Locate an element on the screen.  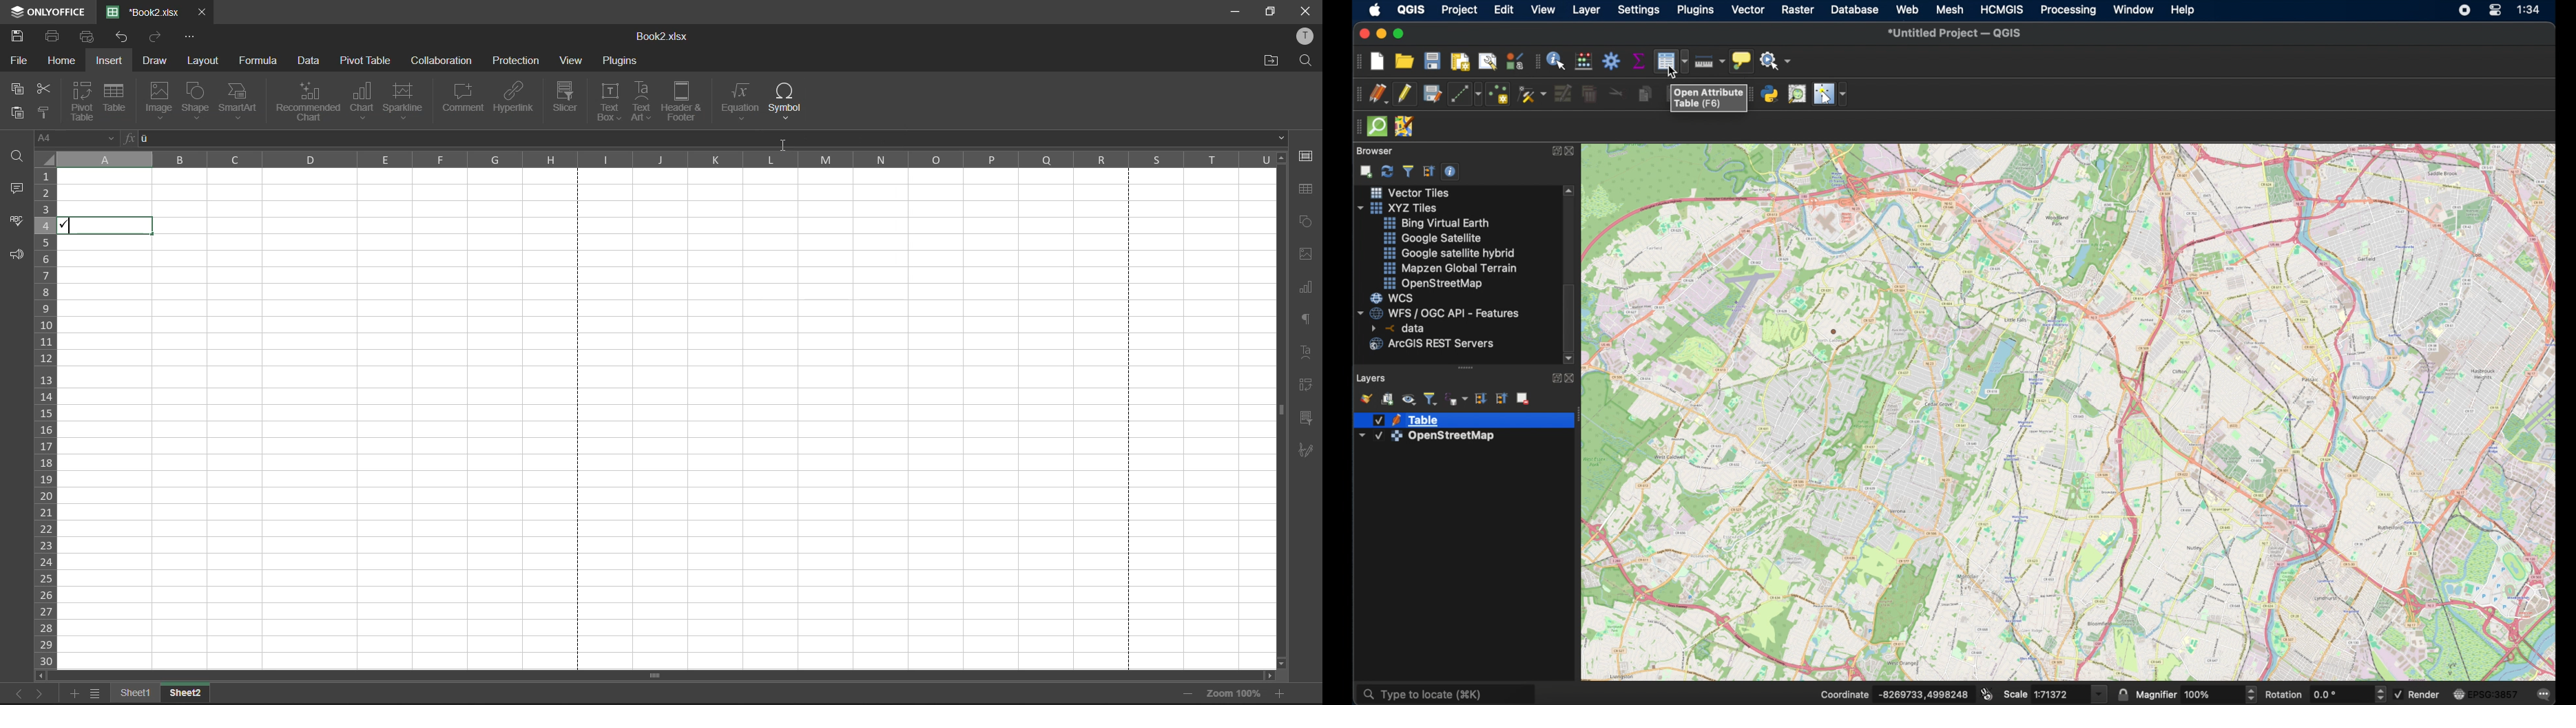
comments is located at coordinates (19, 190).